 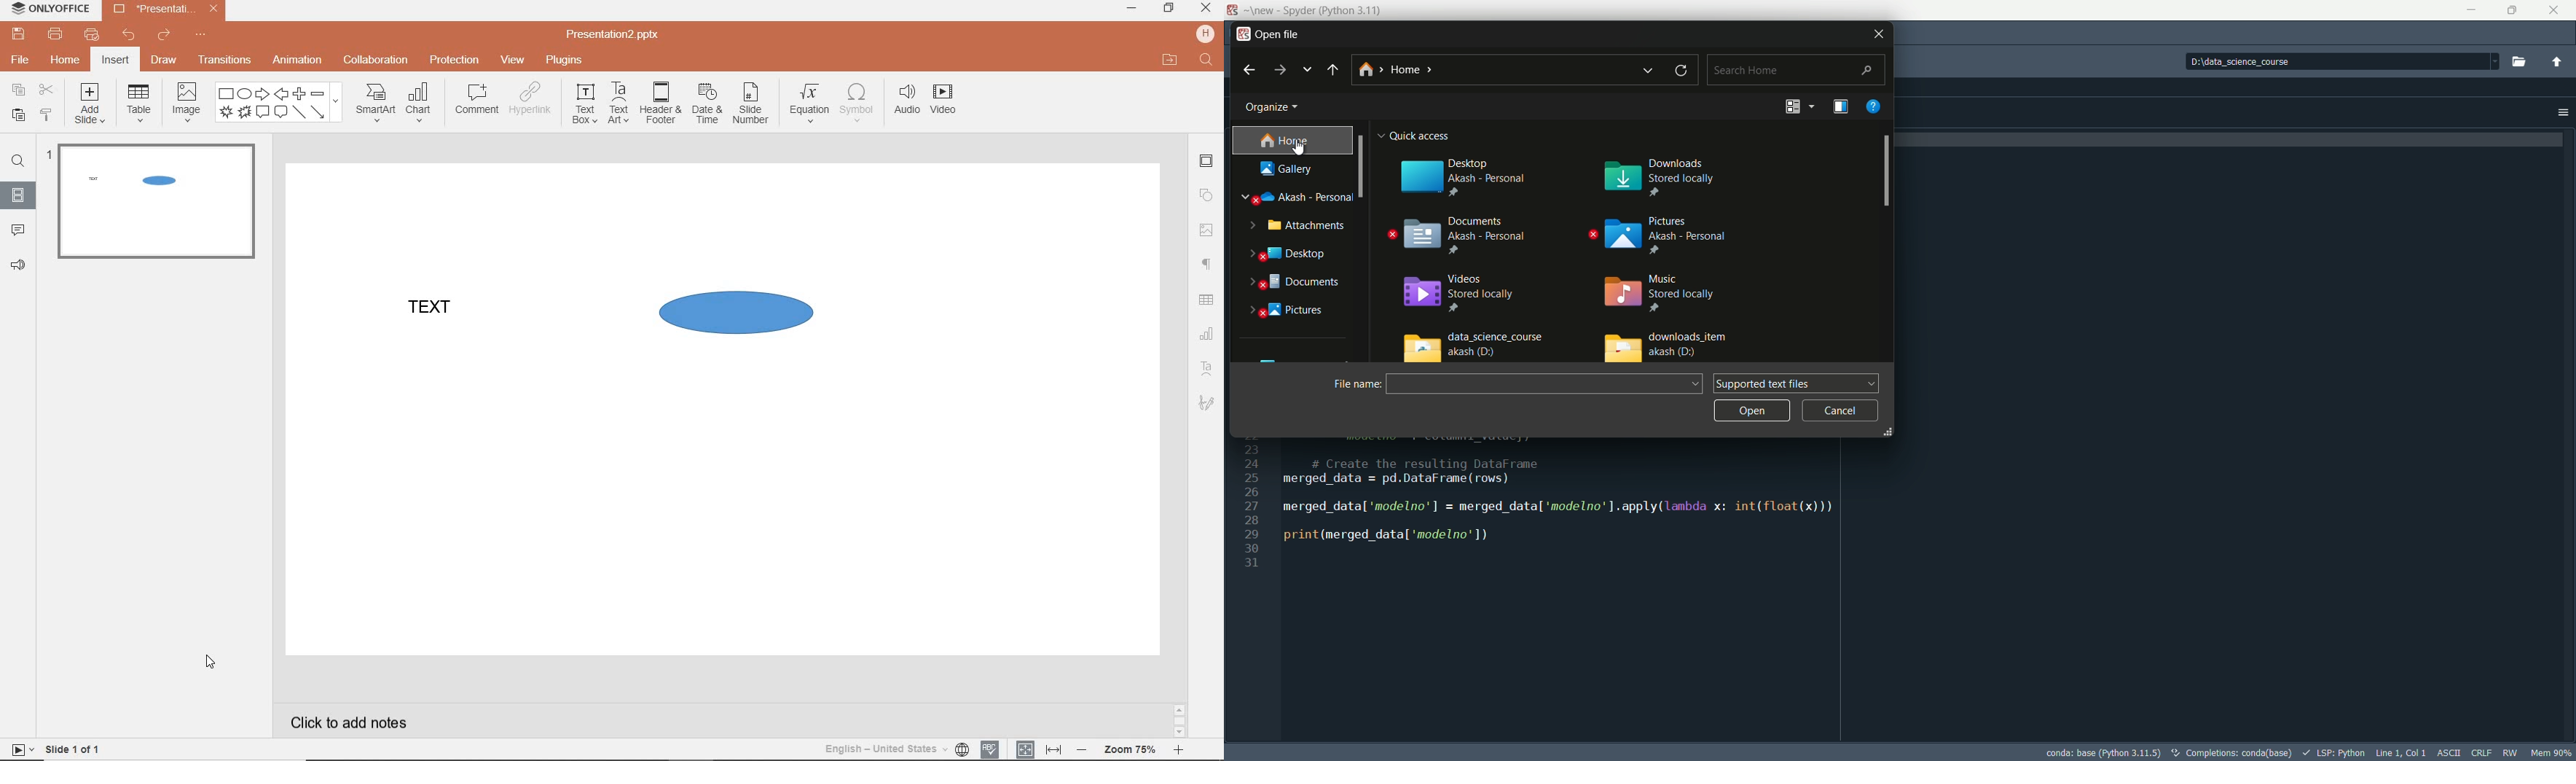 What do you see at coordinates (375, 102) in the screenshot?
I see `smartart` at bounding box center [375, 102].